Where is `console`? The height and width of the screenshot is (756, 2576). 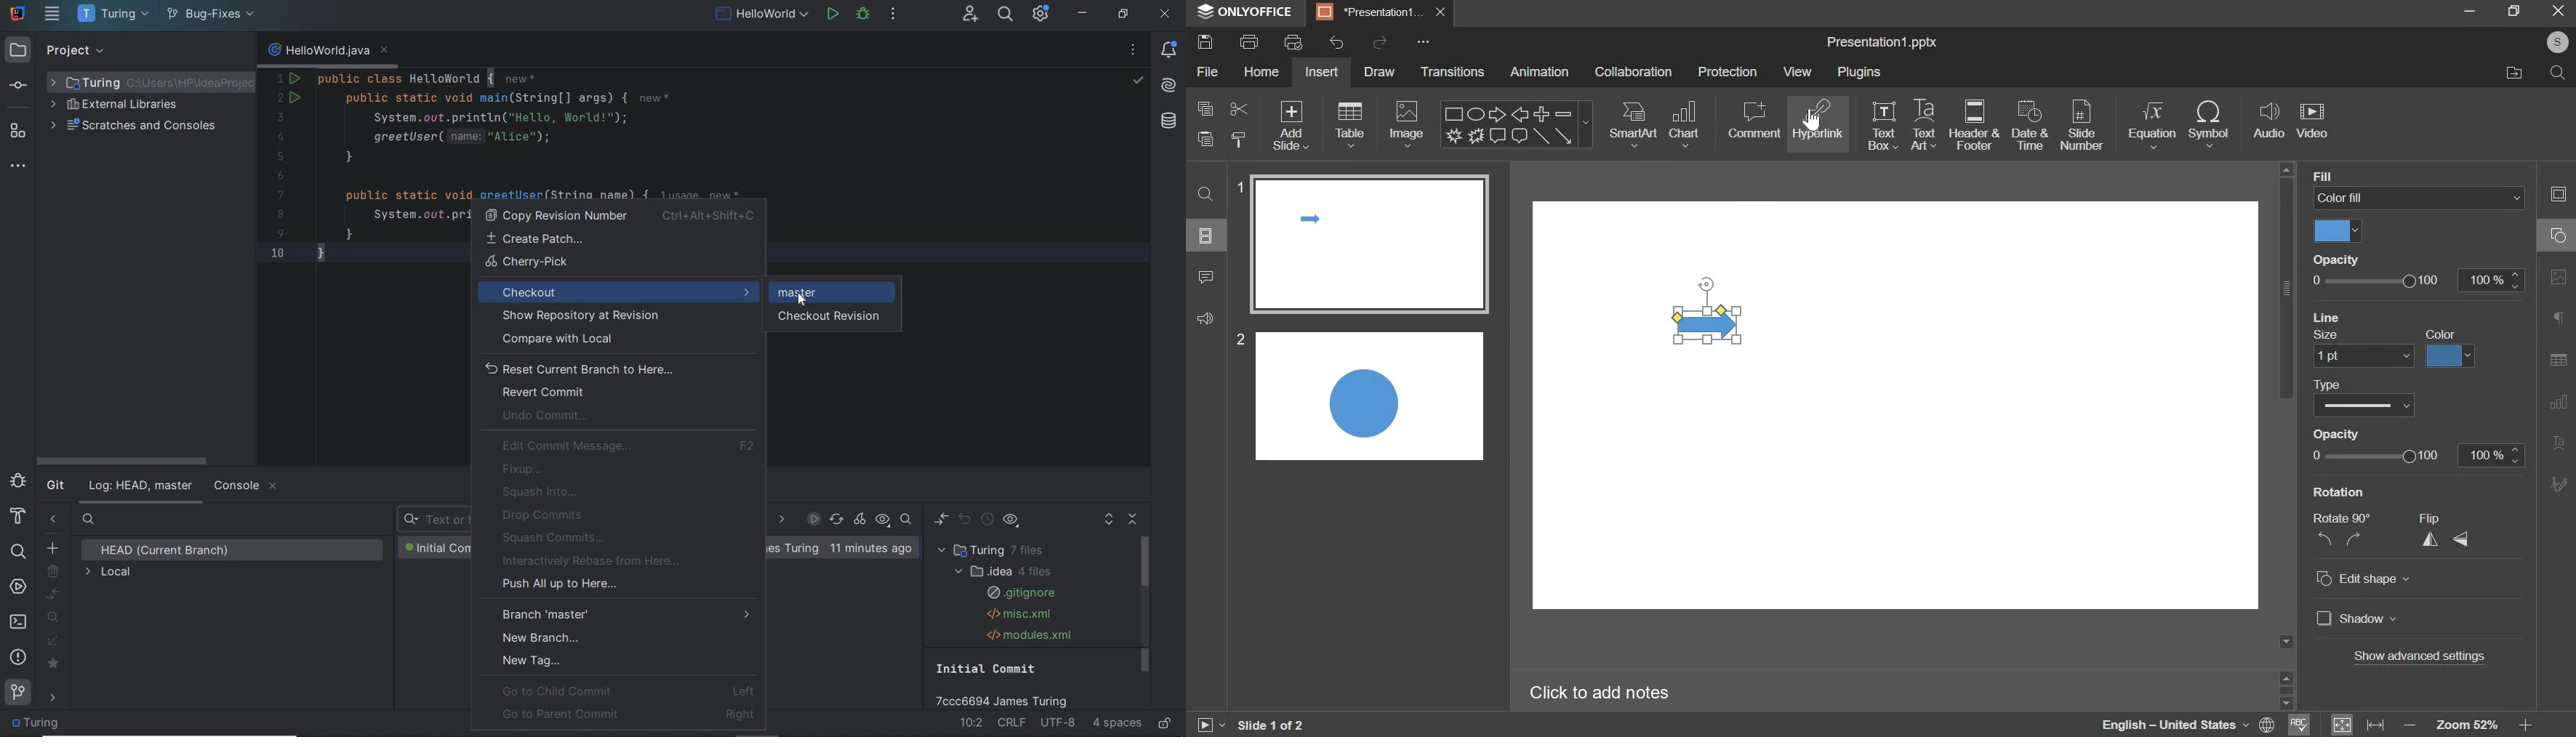
console is located at coordinates (244, 486).